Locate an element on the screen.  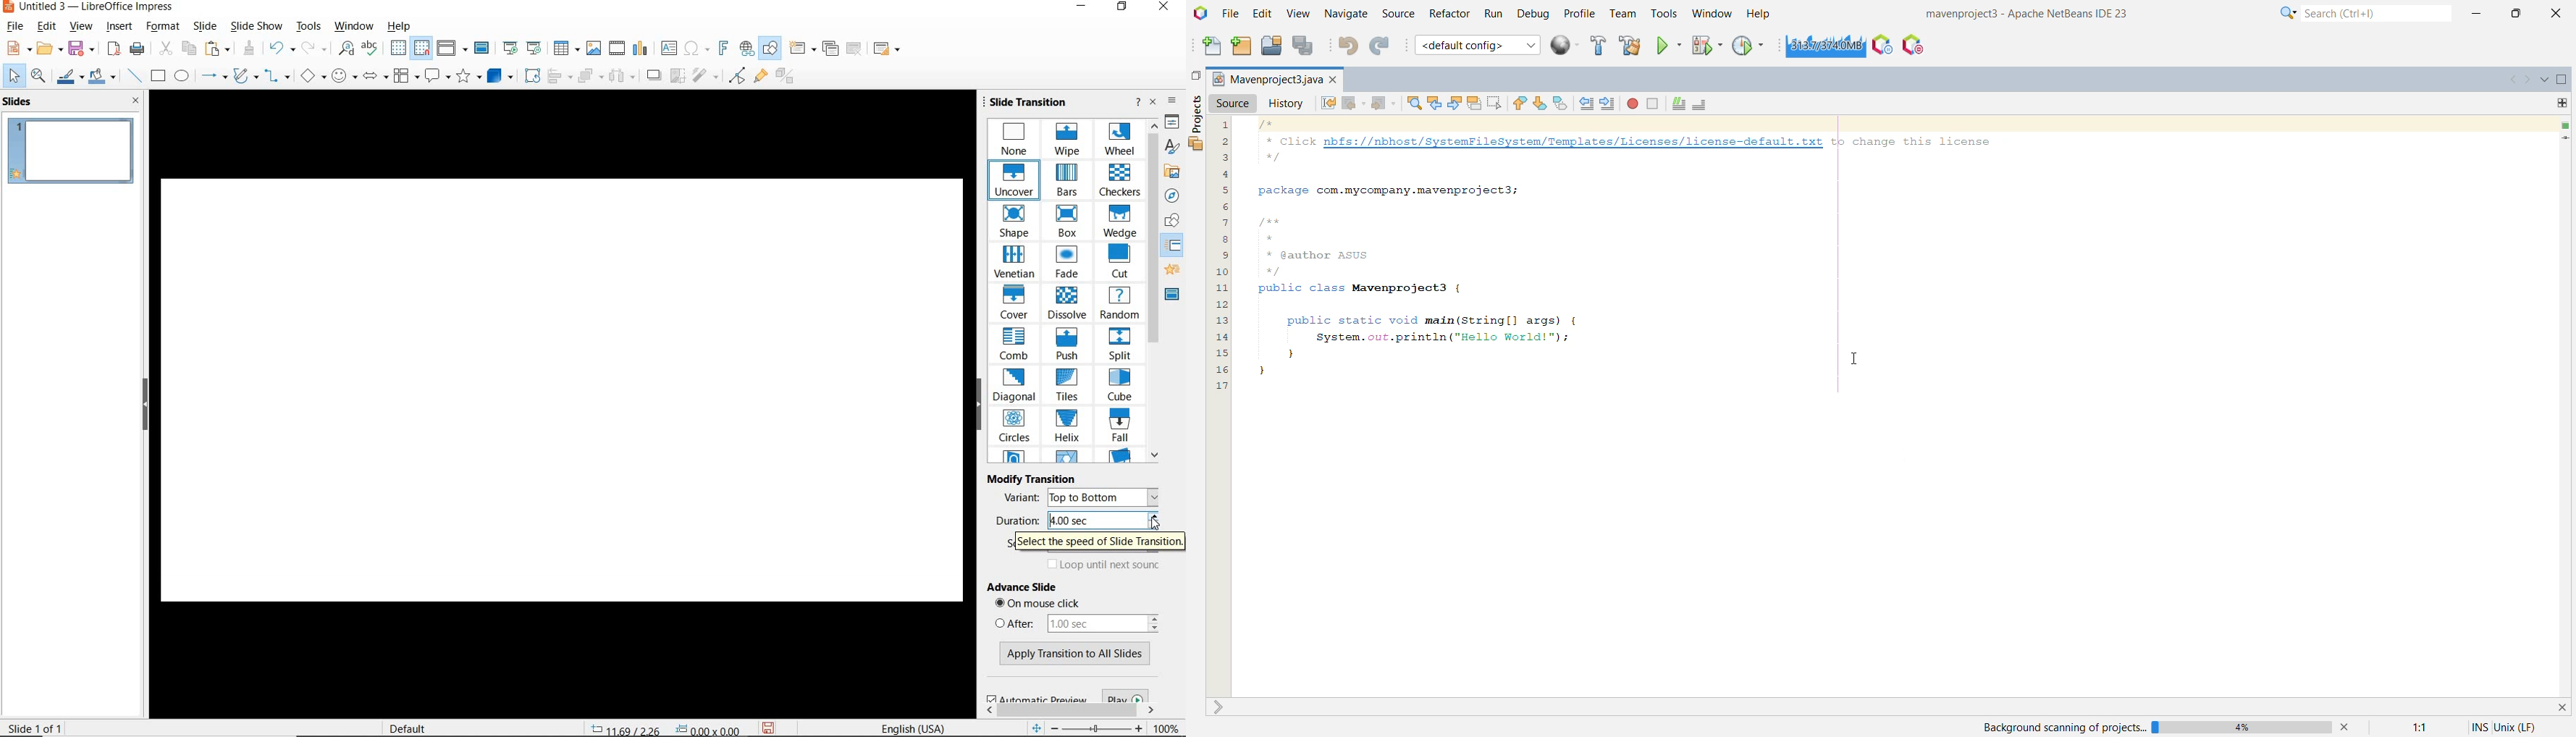
COVER is located at coordinates (1016, 304).